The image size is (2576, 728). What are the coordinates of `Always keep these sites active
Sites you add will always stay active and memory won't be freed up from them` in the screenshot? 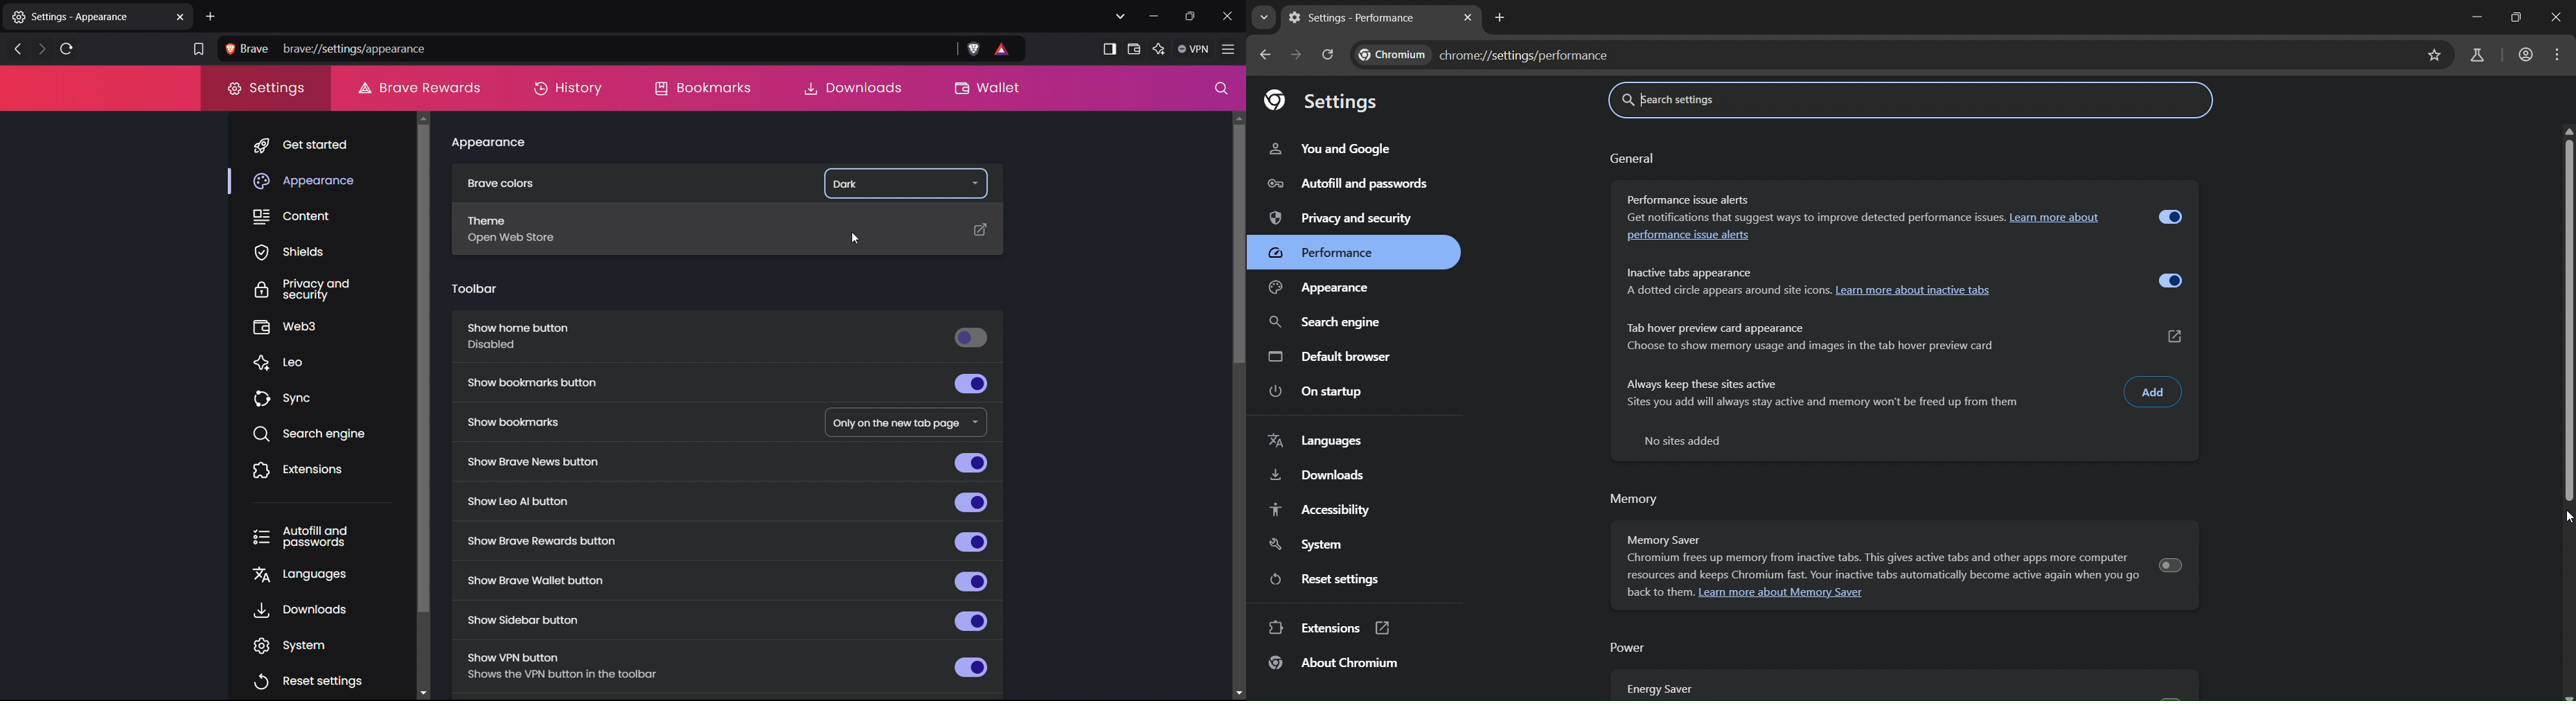 It's located at (1829, 393).